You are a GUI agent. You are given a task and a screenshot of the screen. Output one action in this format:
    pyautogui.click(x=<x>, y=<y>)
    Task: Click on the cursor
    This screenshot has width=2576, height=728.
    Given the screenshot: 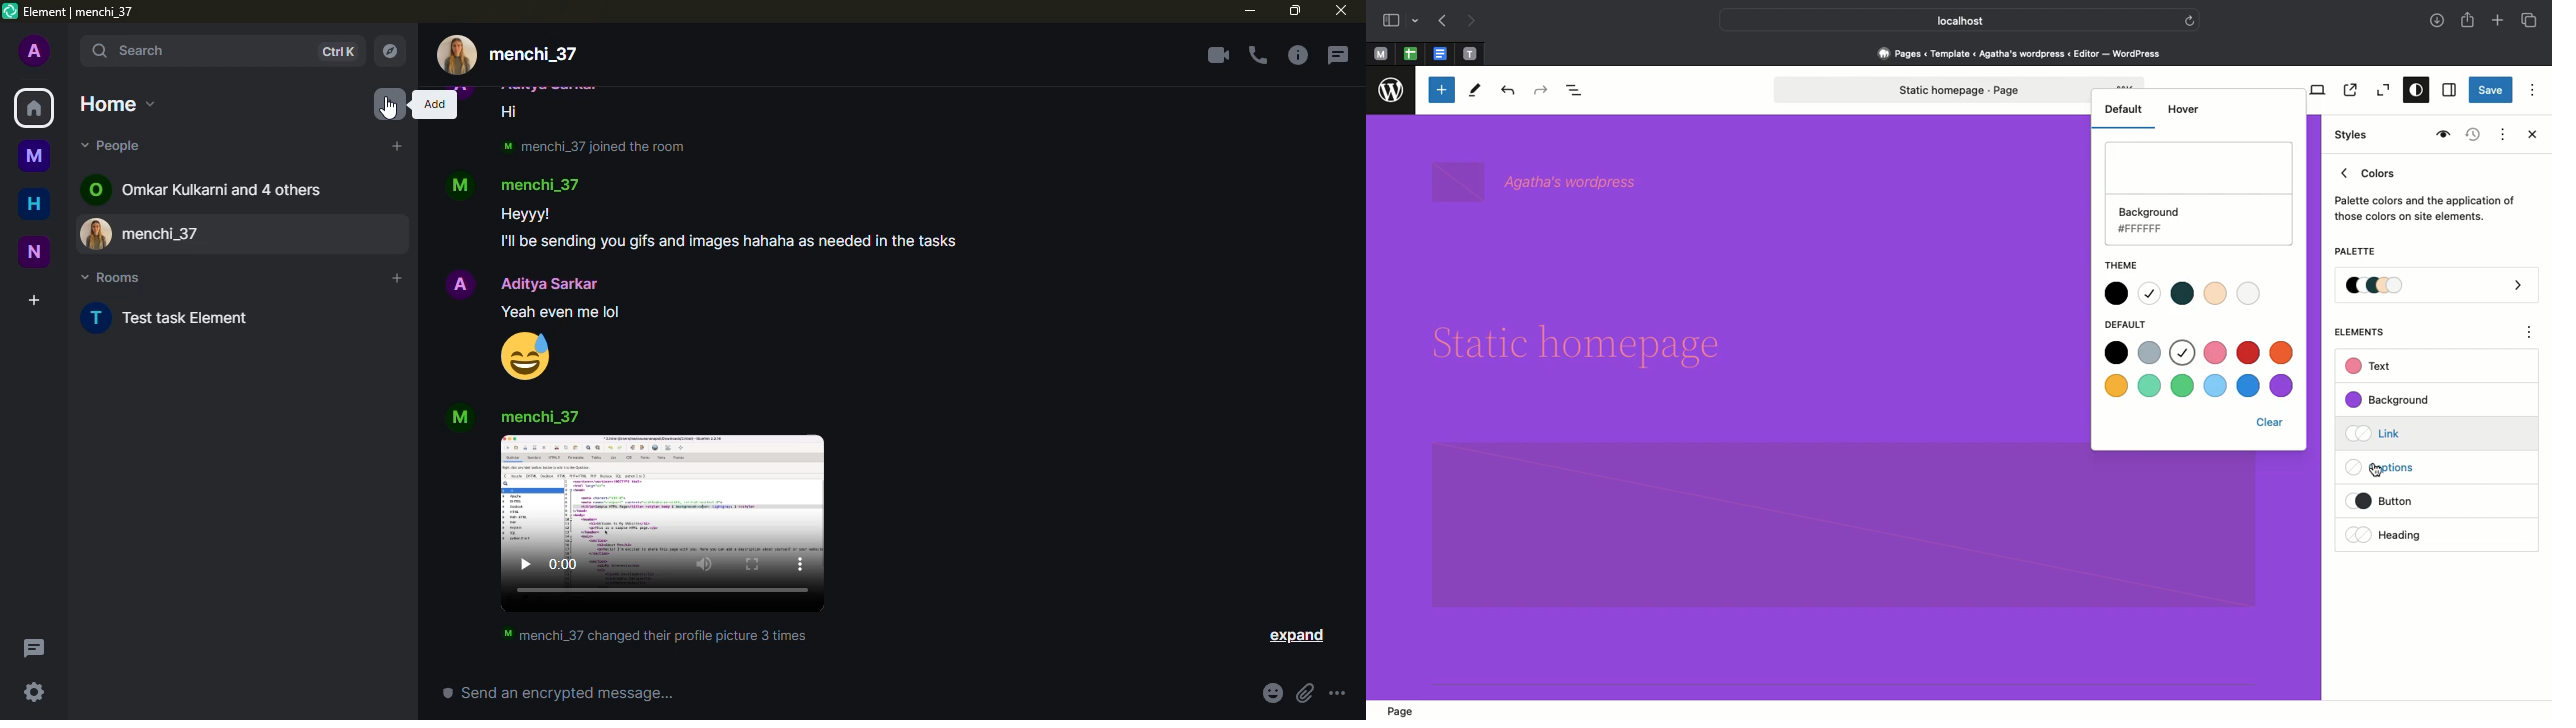 What is the action you would take?
    pyautogui.click(x=388, y=108)
    